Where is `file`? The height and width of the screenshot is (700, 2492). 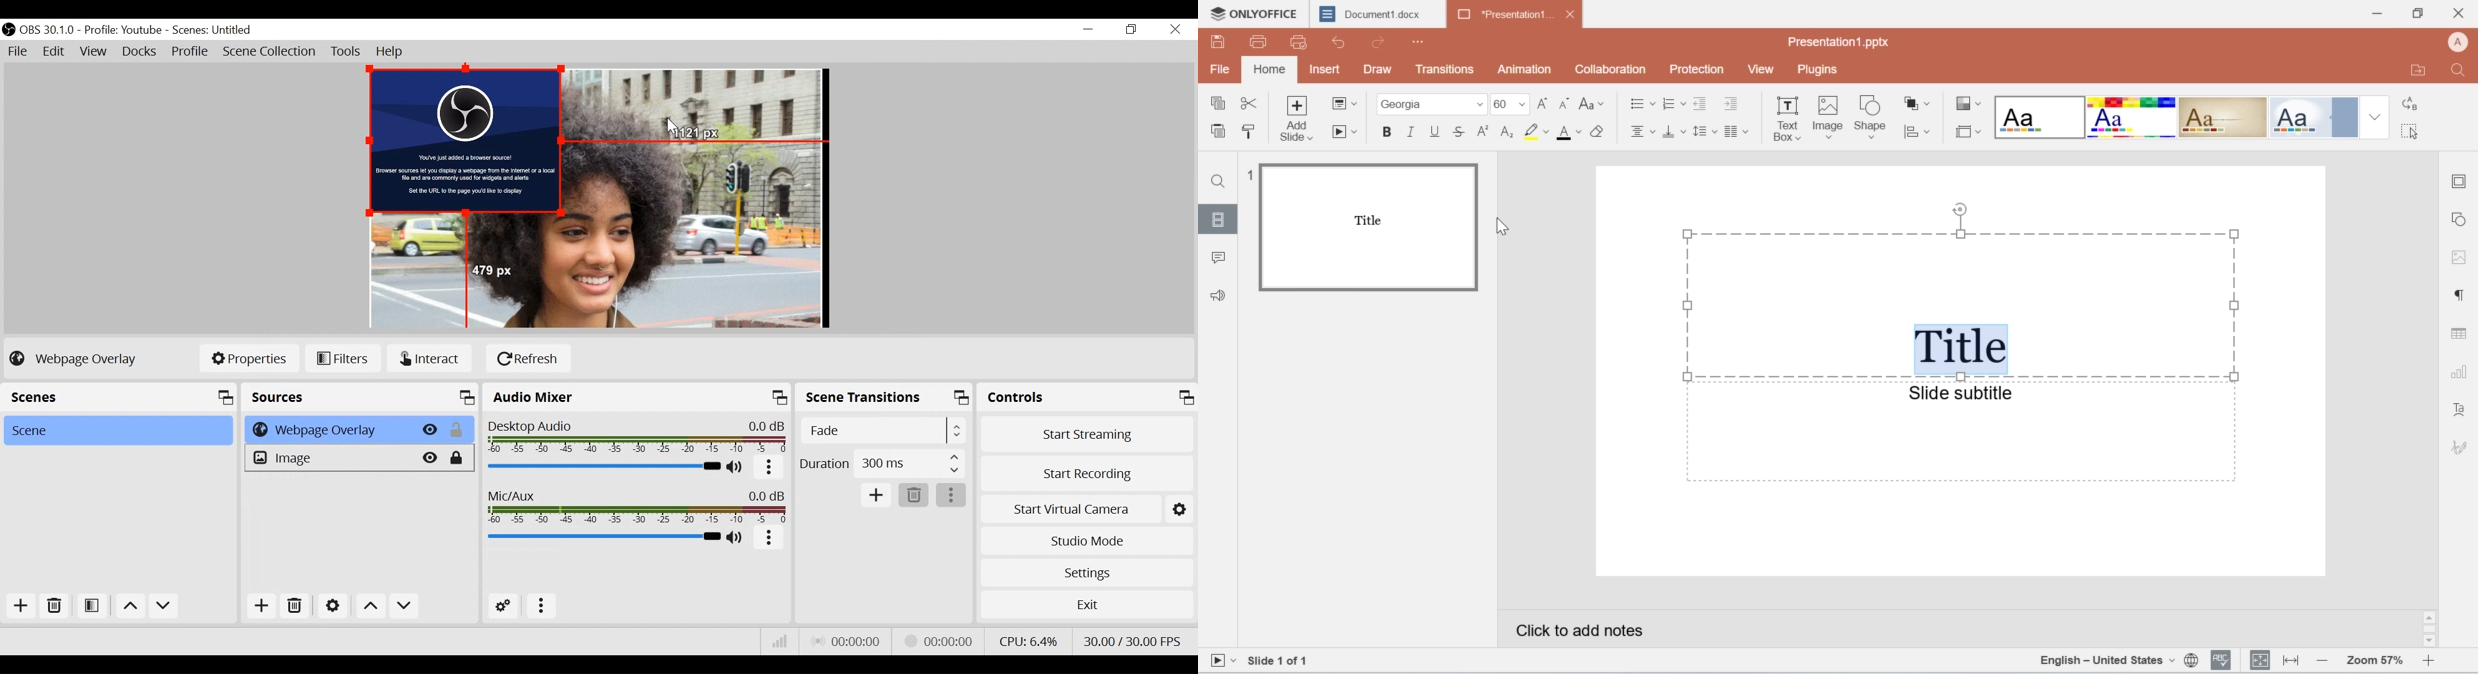 file is located at coordinates (1346, 102).